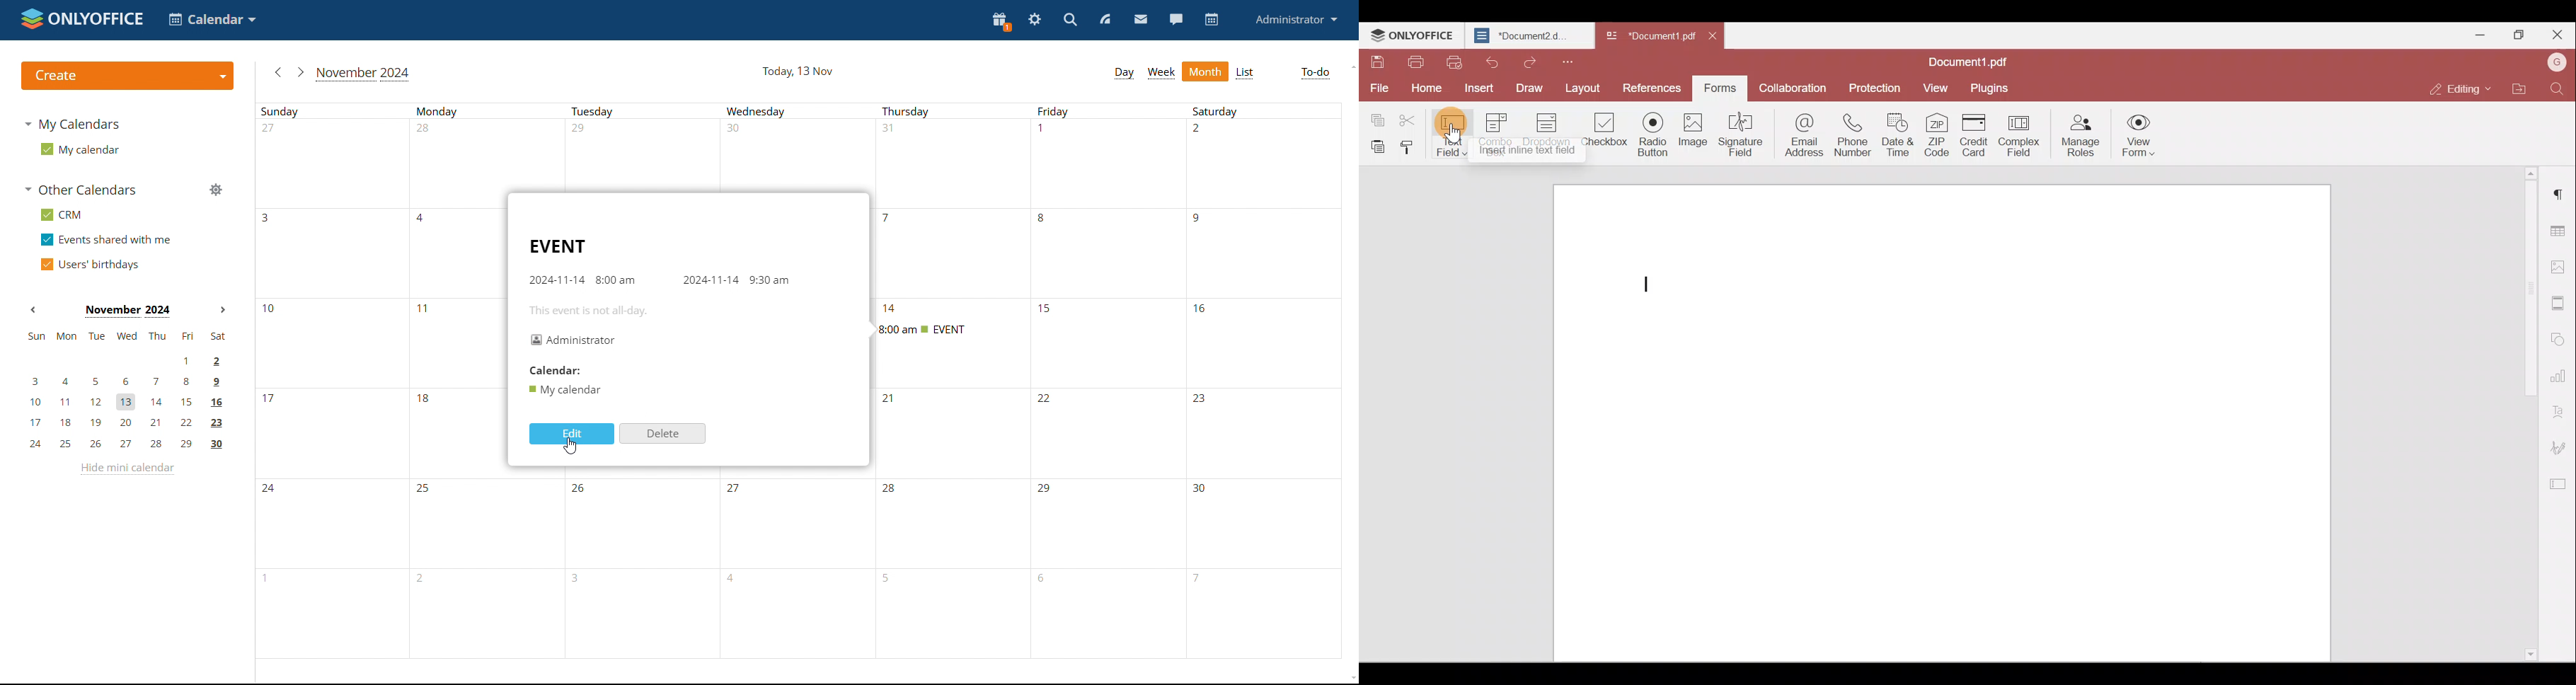 Image resolution: width=2576 pixels, height=700 pixels. I want to click on search, so click(1071, 20).